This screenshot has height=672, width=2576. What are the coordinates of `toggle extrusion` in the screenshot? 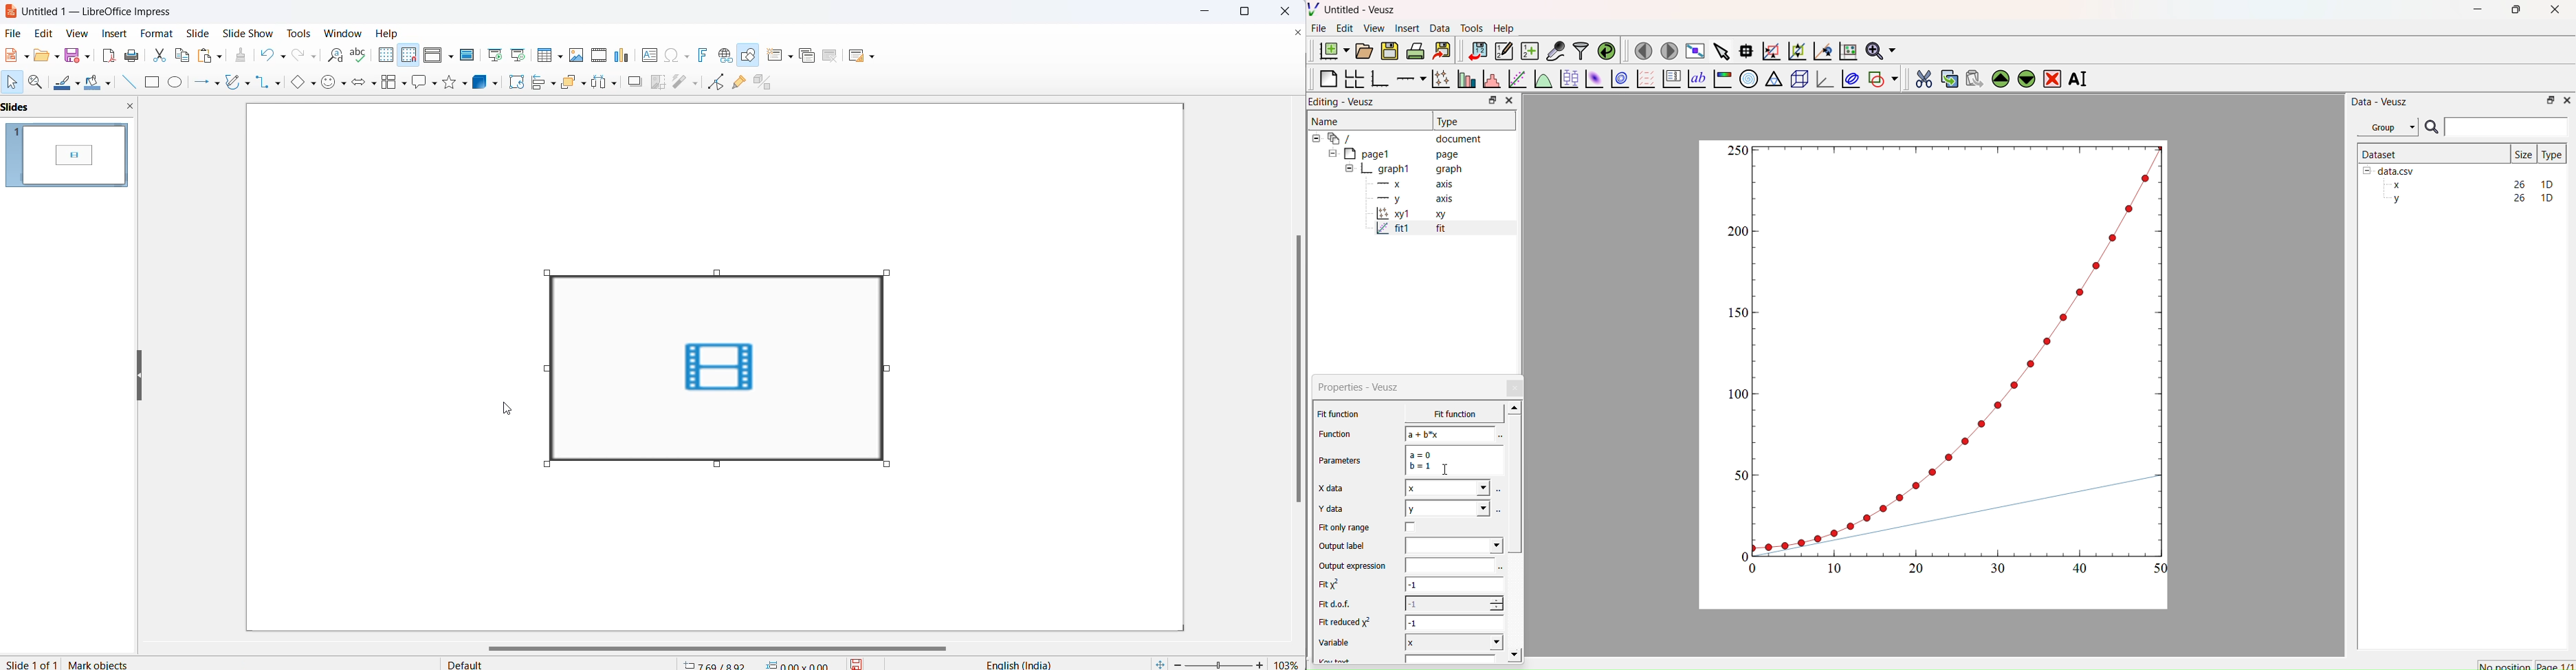 It's located at (764, 85).